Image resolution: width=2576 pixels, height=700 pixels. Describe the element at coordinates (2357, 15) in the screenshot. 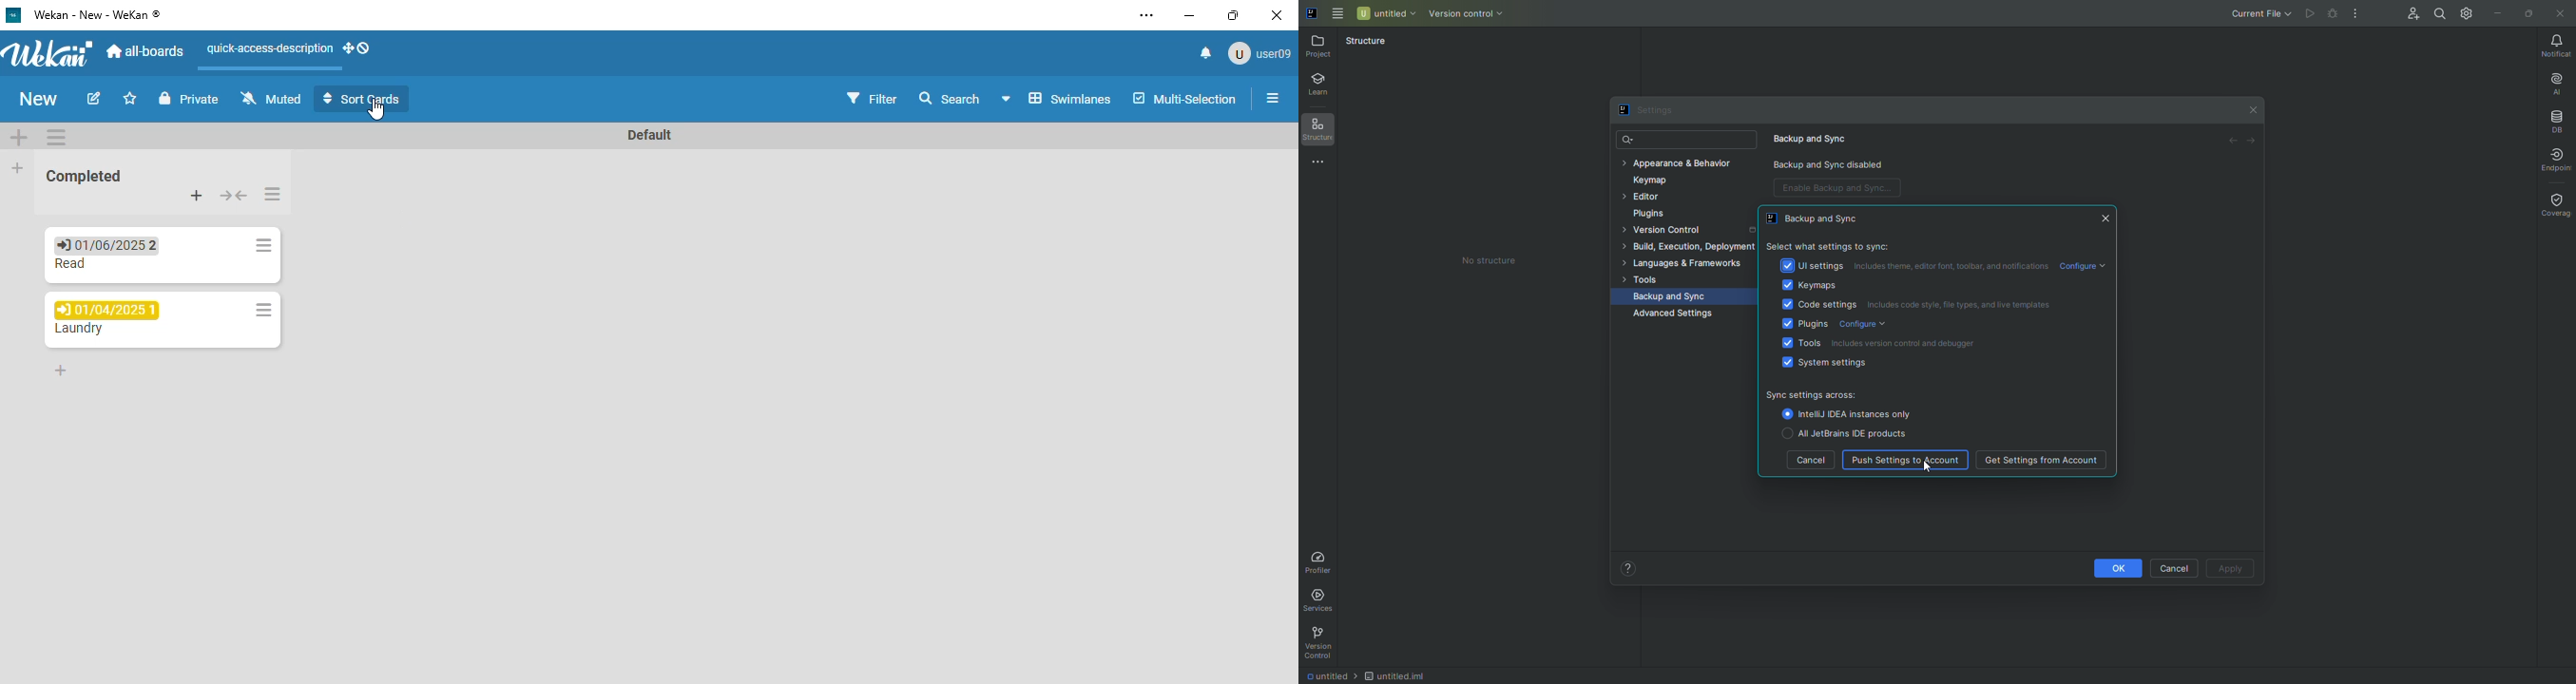

I see `More Actions` at that location.